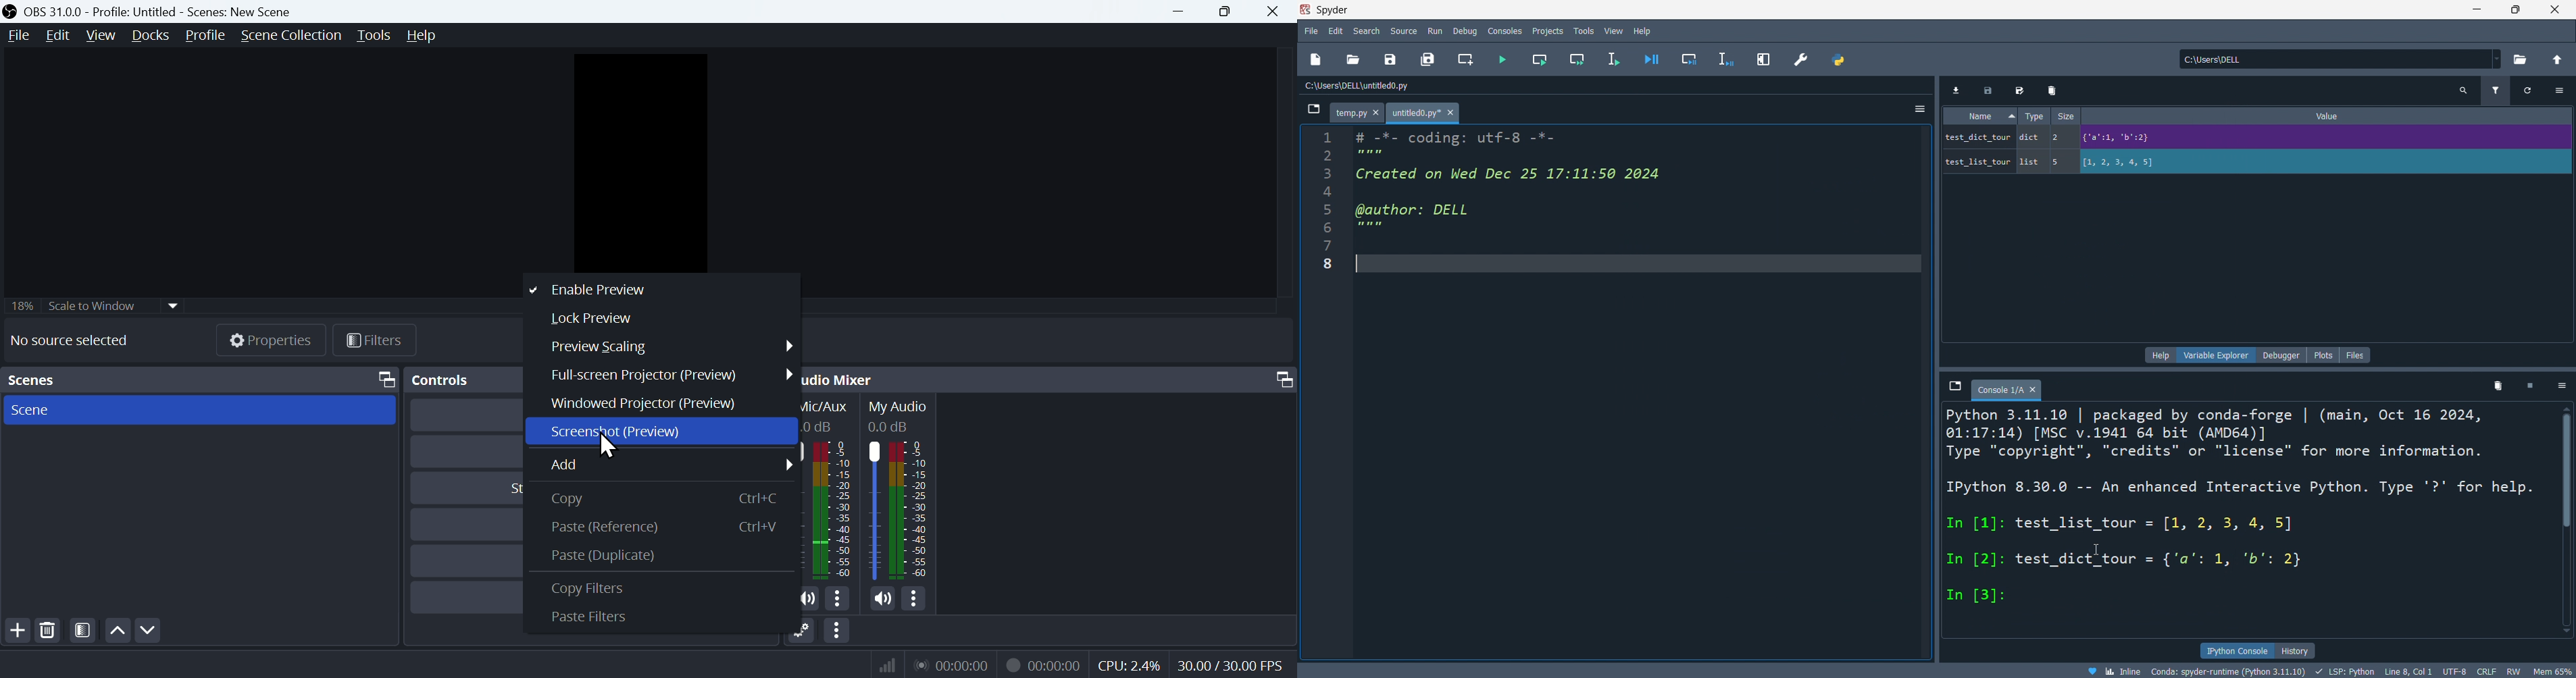 The height and width of the screenshot is (700, 2576). I want to click on refresh, so click(2530, 93).